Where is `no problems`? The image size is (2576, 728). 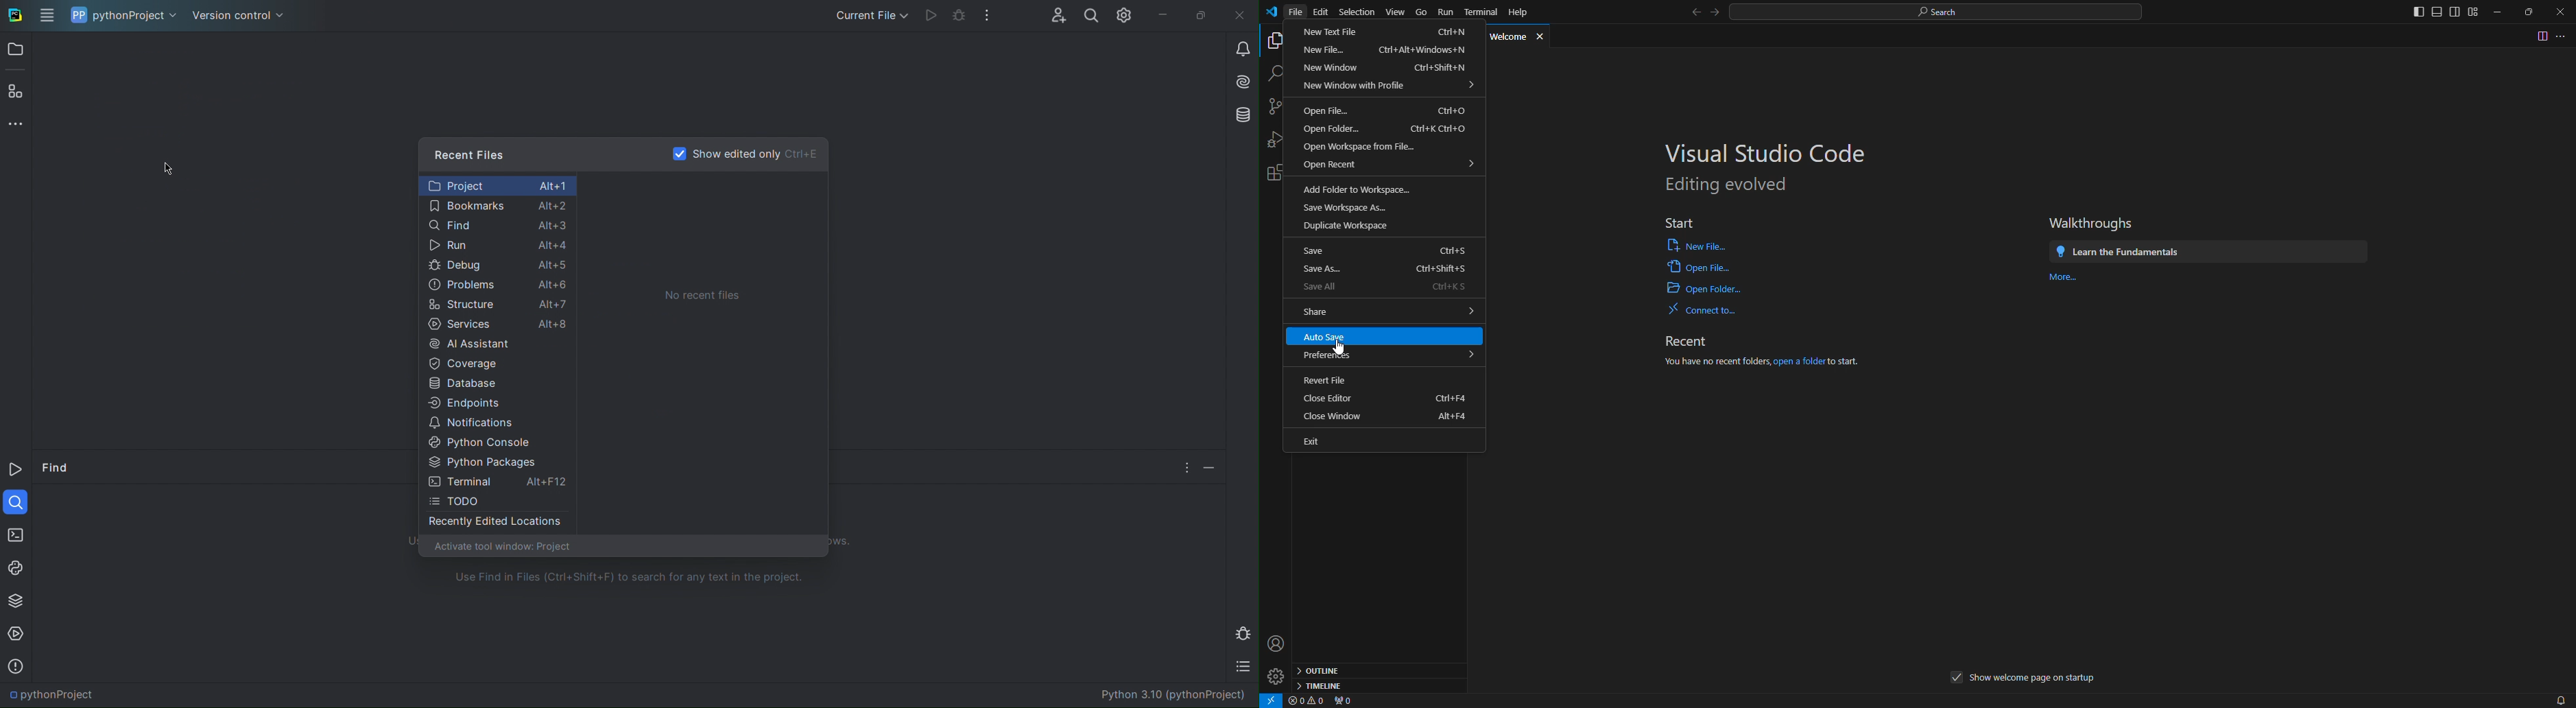
no problems is located at coordinates (1307, 701).